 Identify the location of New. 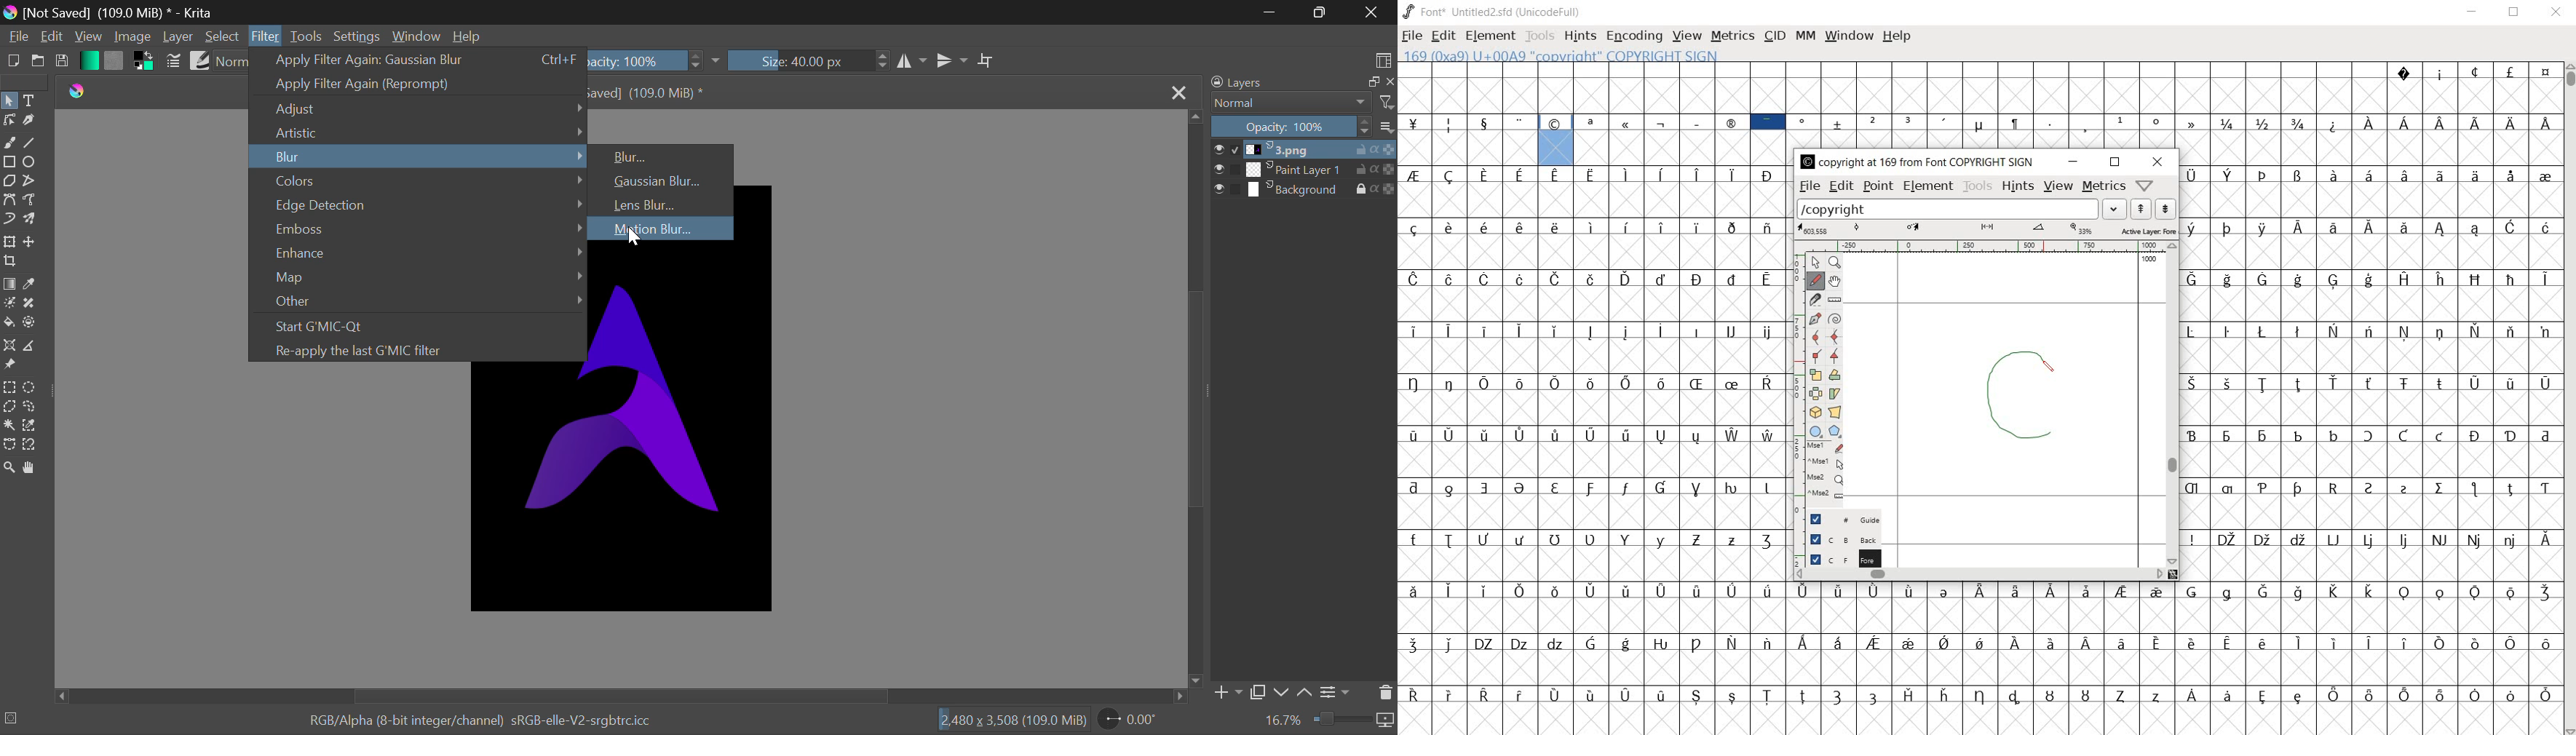
(12, 62).